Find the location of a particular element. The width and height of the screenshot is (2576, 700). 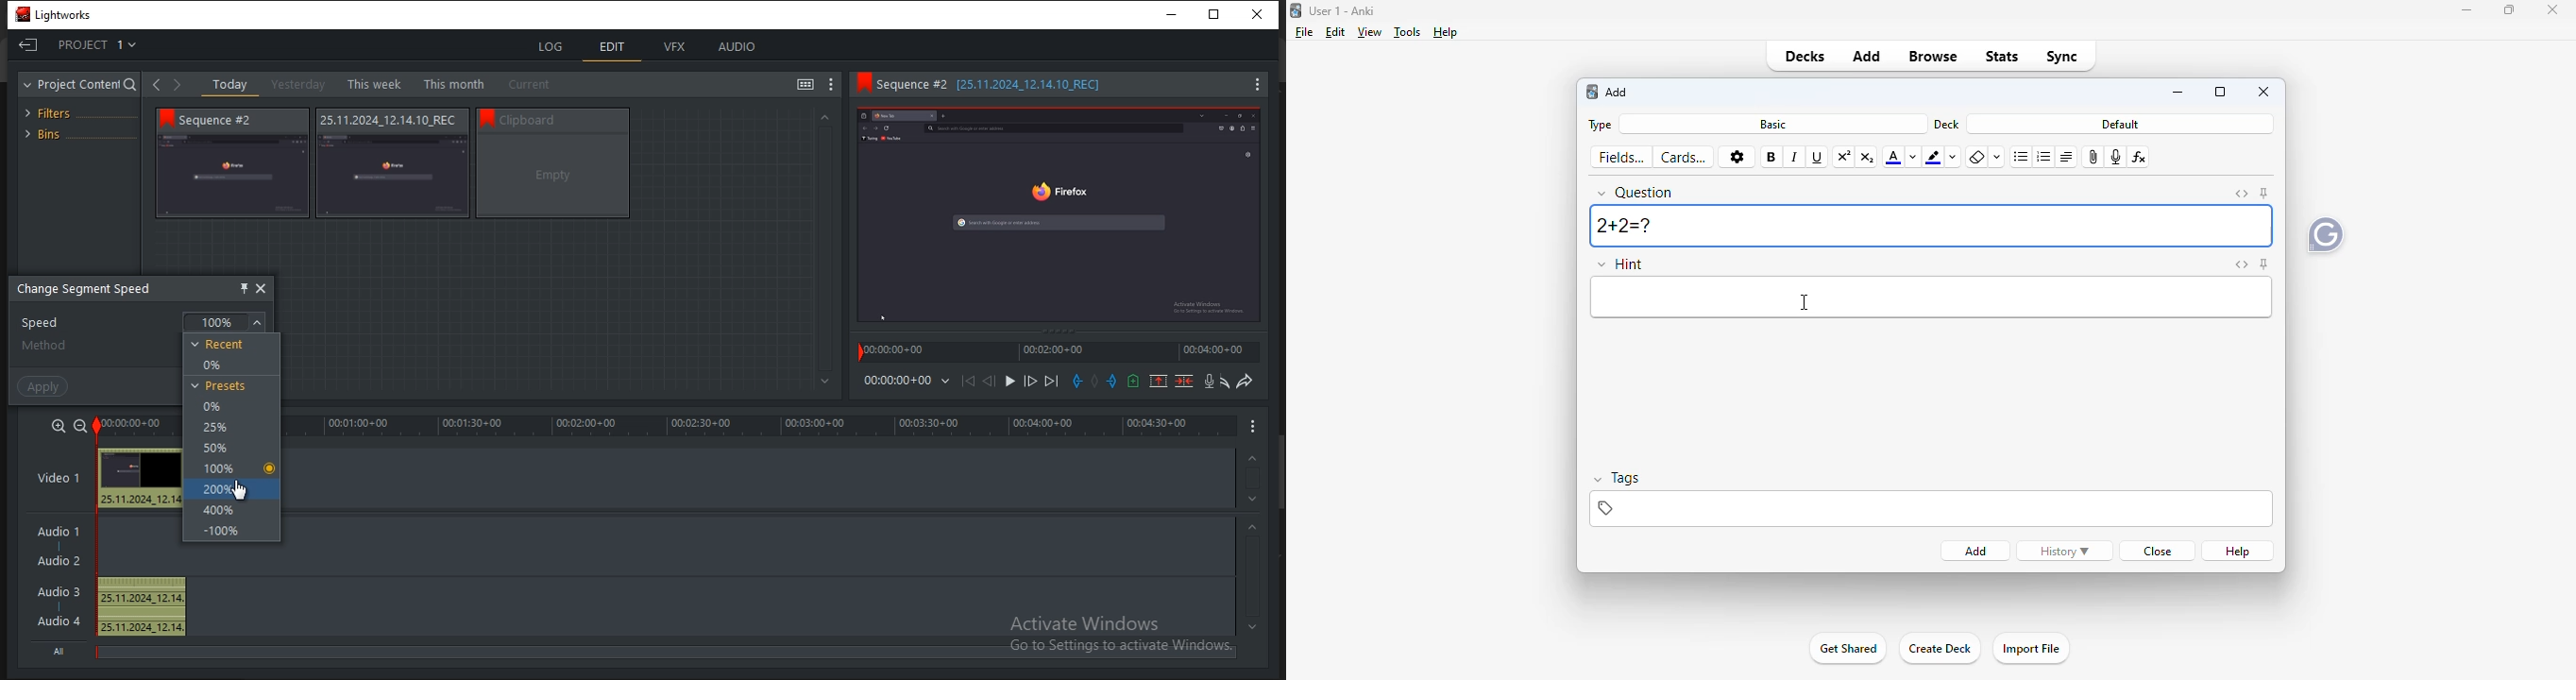

undo is located at coordinates (1222, 381).